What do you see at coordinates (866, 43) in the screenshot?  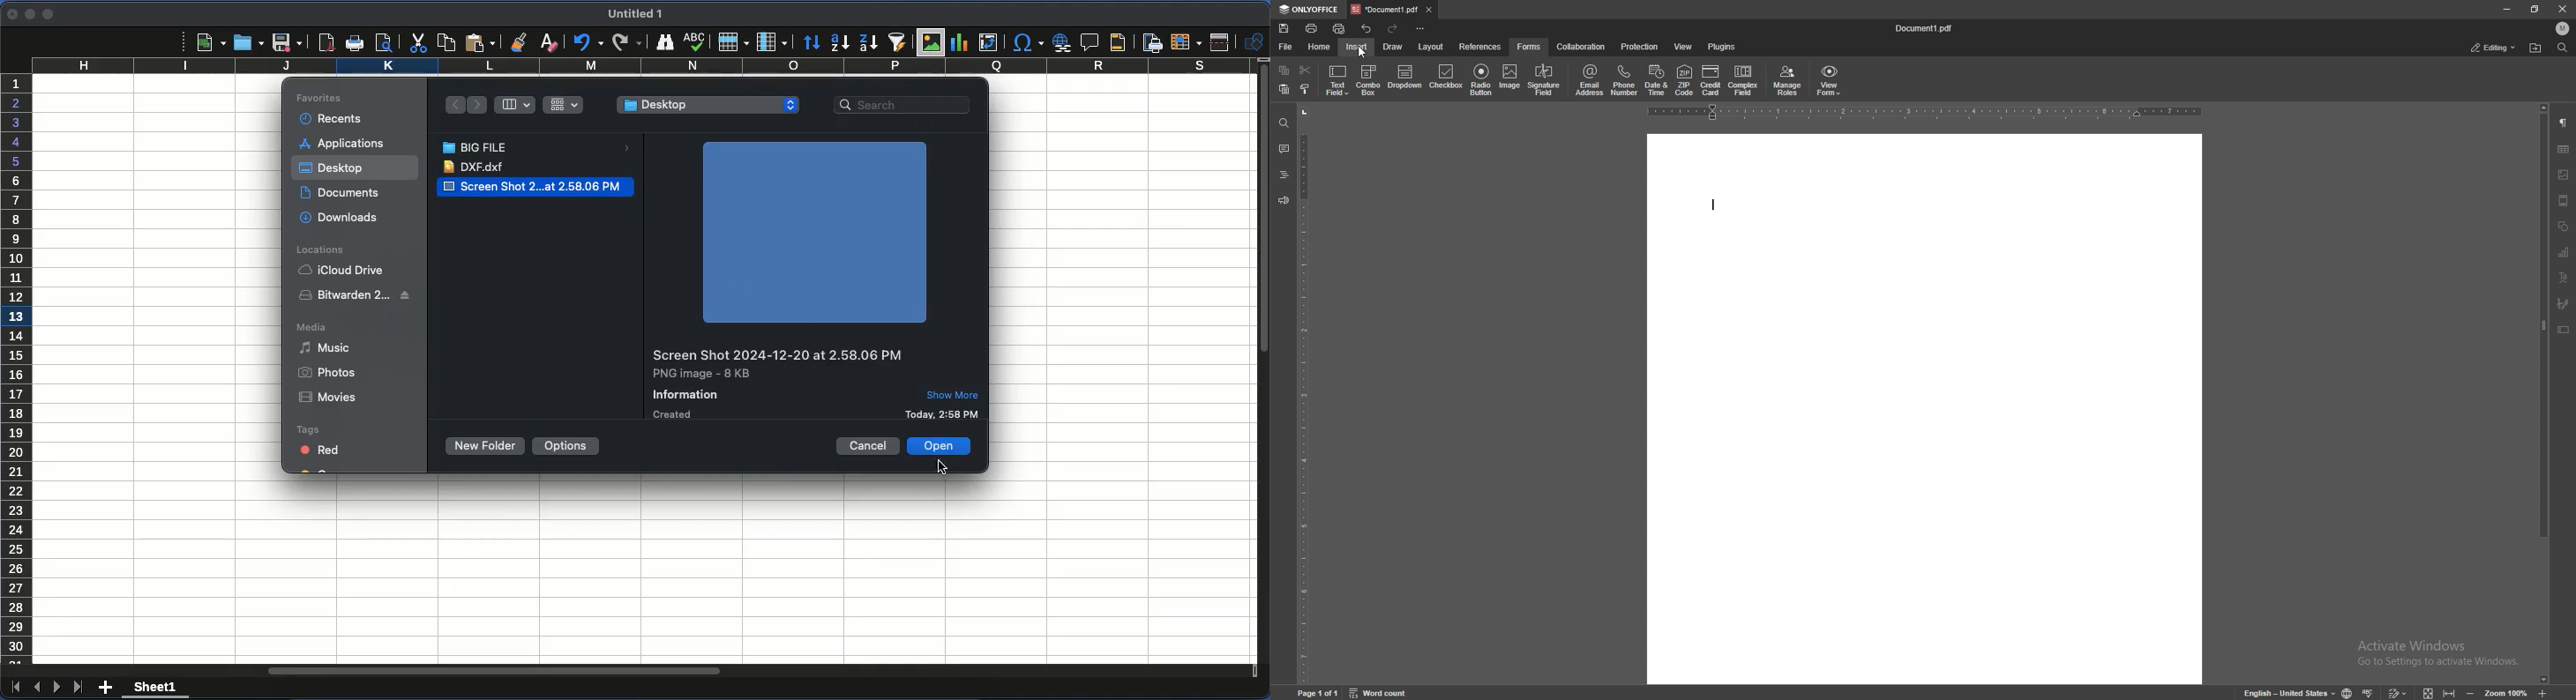 I see `descending` at bounding box center [866, 43].